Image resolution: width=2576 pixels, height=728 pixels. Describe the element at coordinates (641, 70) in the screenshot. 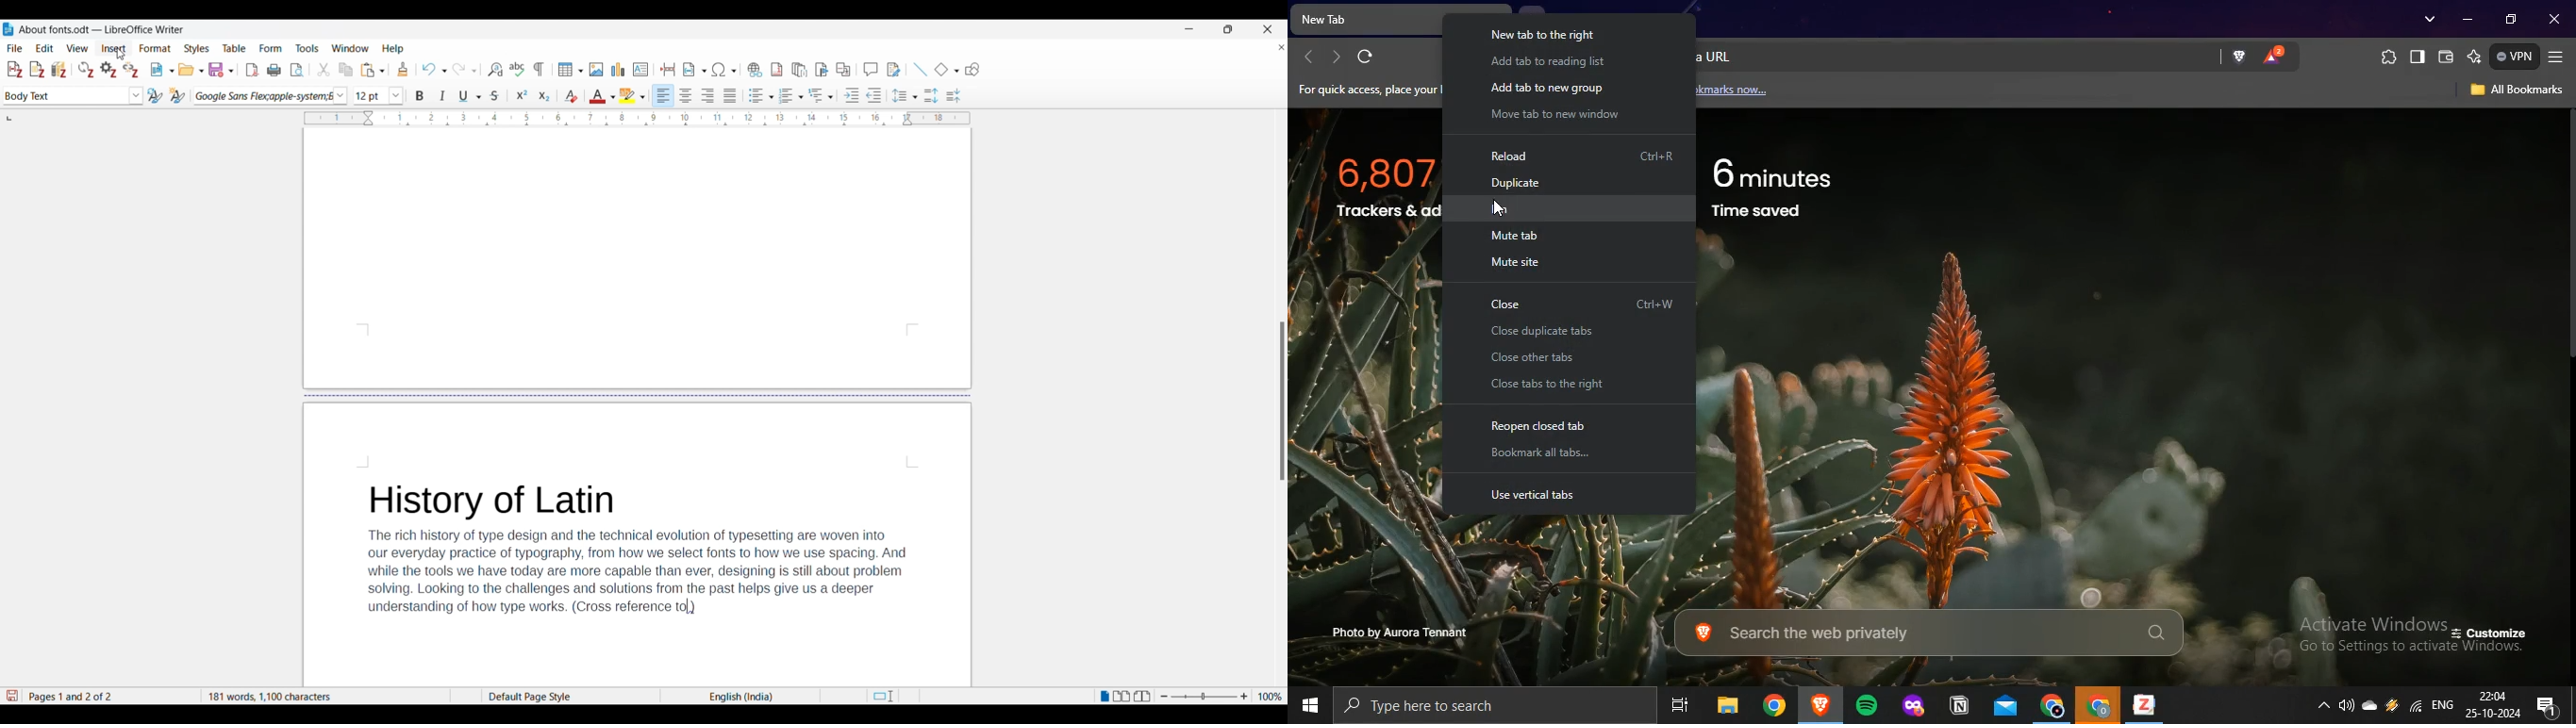

I see `Insert text box` at that location.